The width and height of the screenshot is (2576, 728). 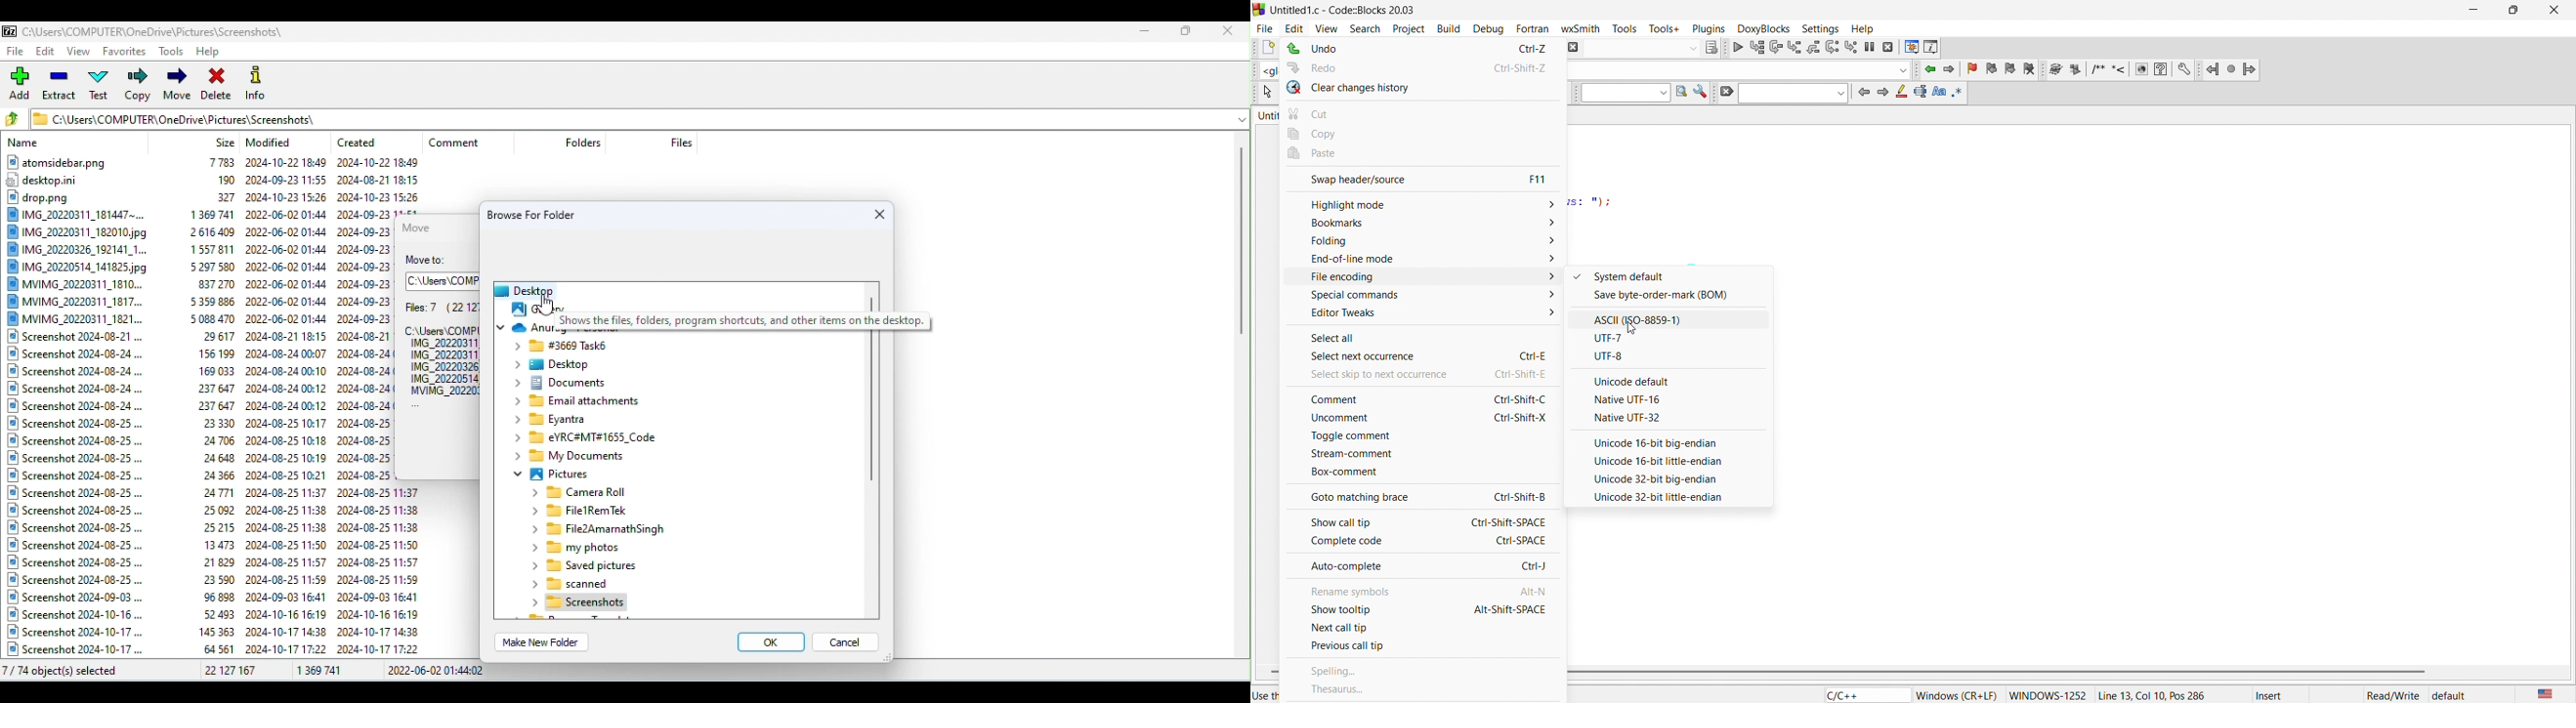 What do you see at coordinates (1818, 28) in the screenshot?
I see `settings` at bounding box center [1818, 28].